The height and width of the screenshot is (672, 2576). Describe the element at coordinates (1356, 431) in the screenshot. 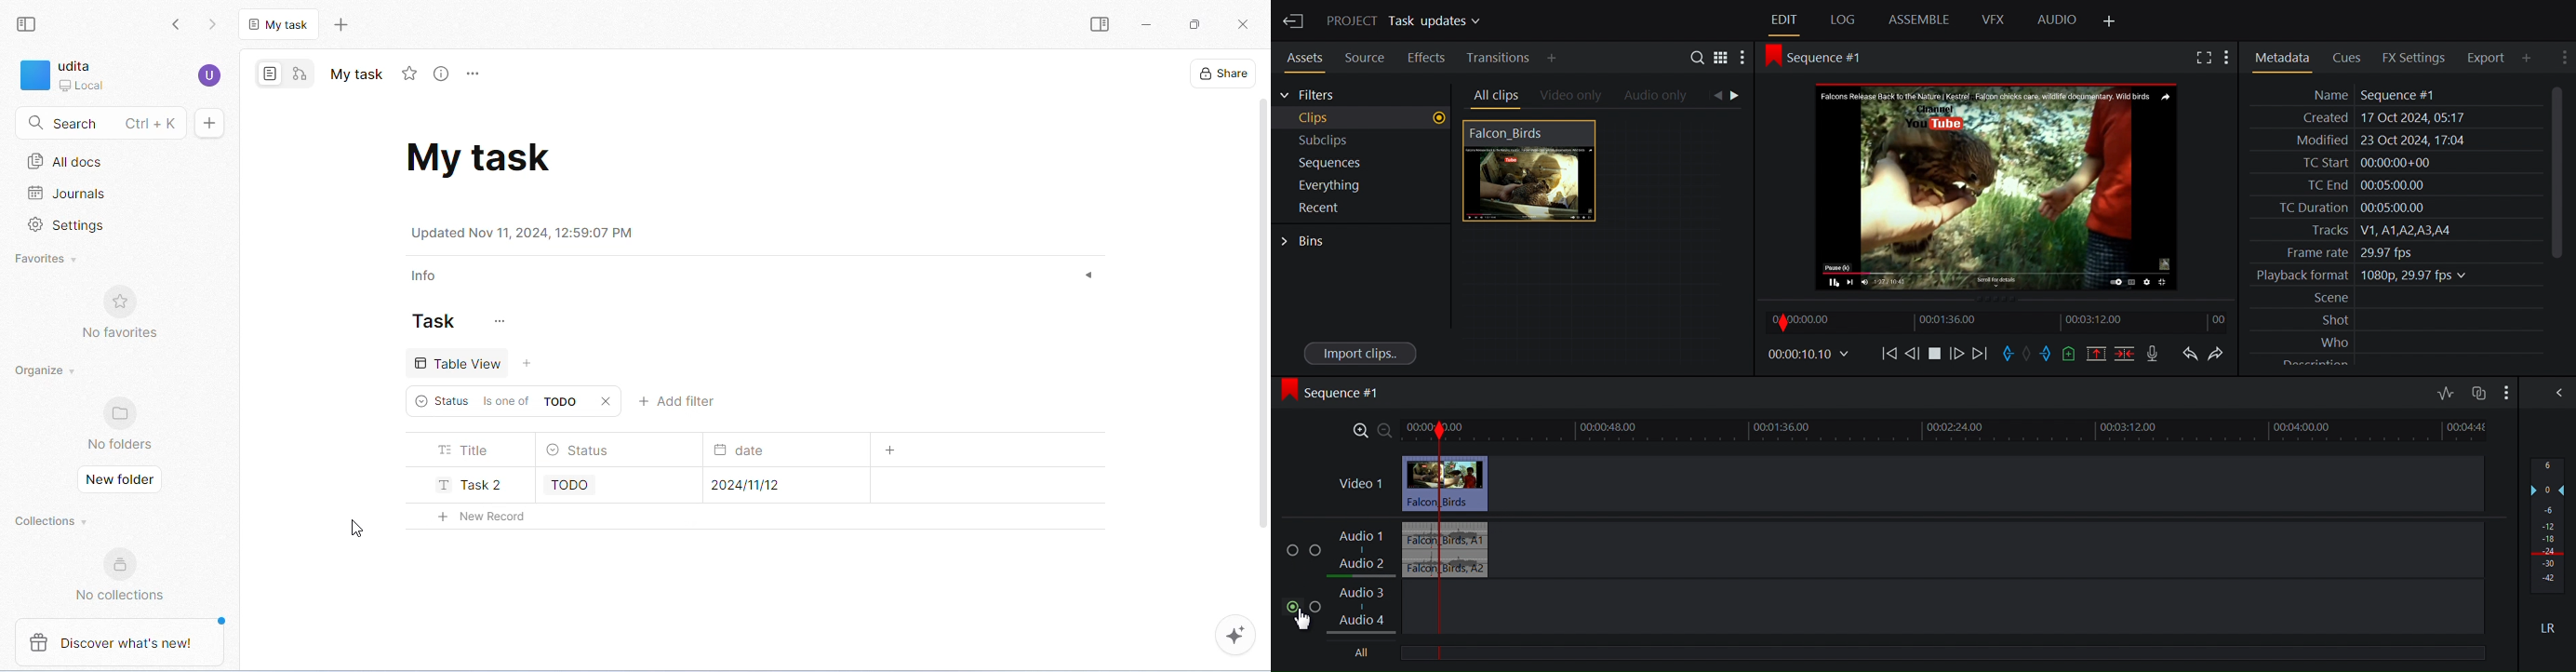

I see `Zoom in` at that location.